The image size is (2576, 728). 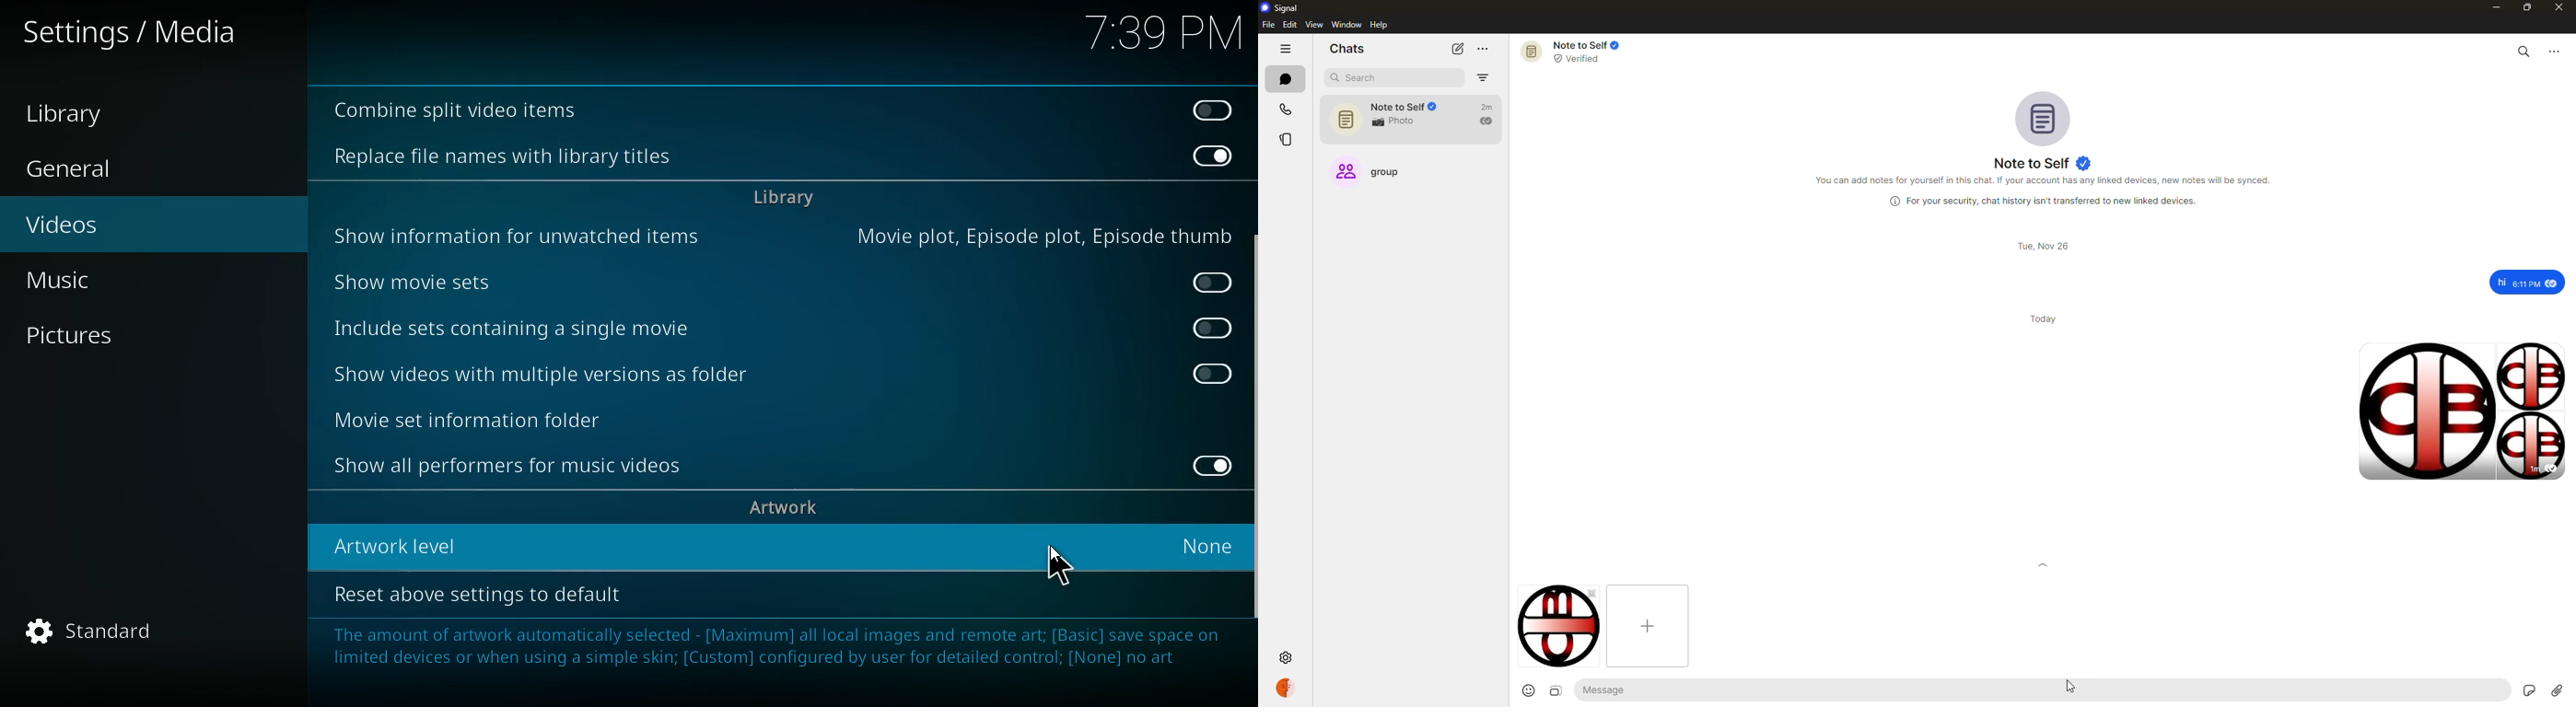 I want to click on reset above setting to default, so click(x=477, y=595).